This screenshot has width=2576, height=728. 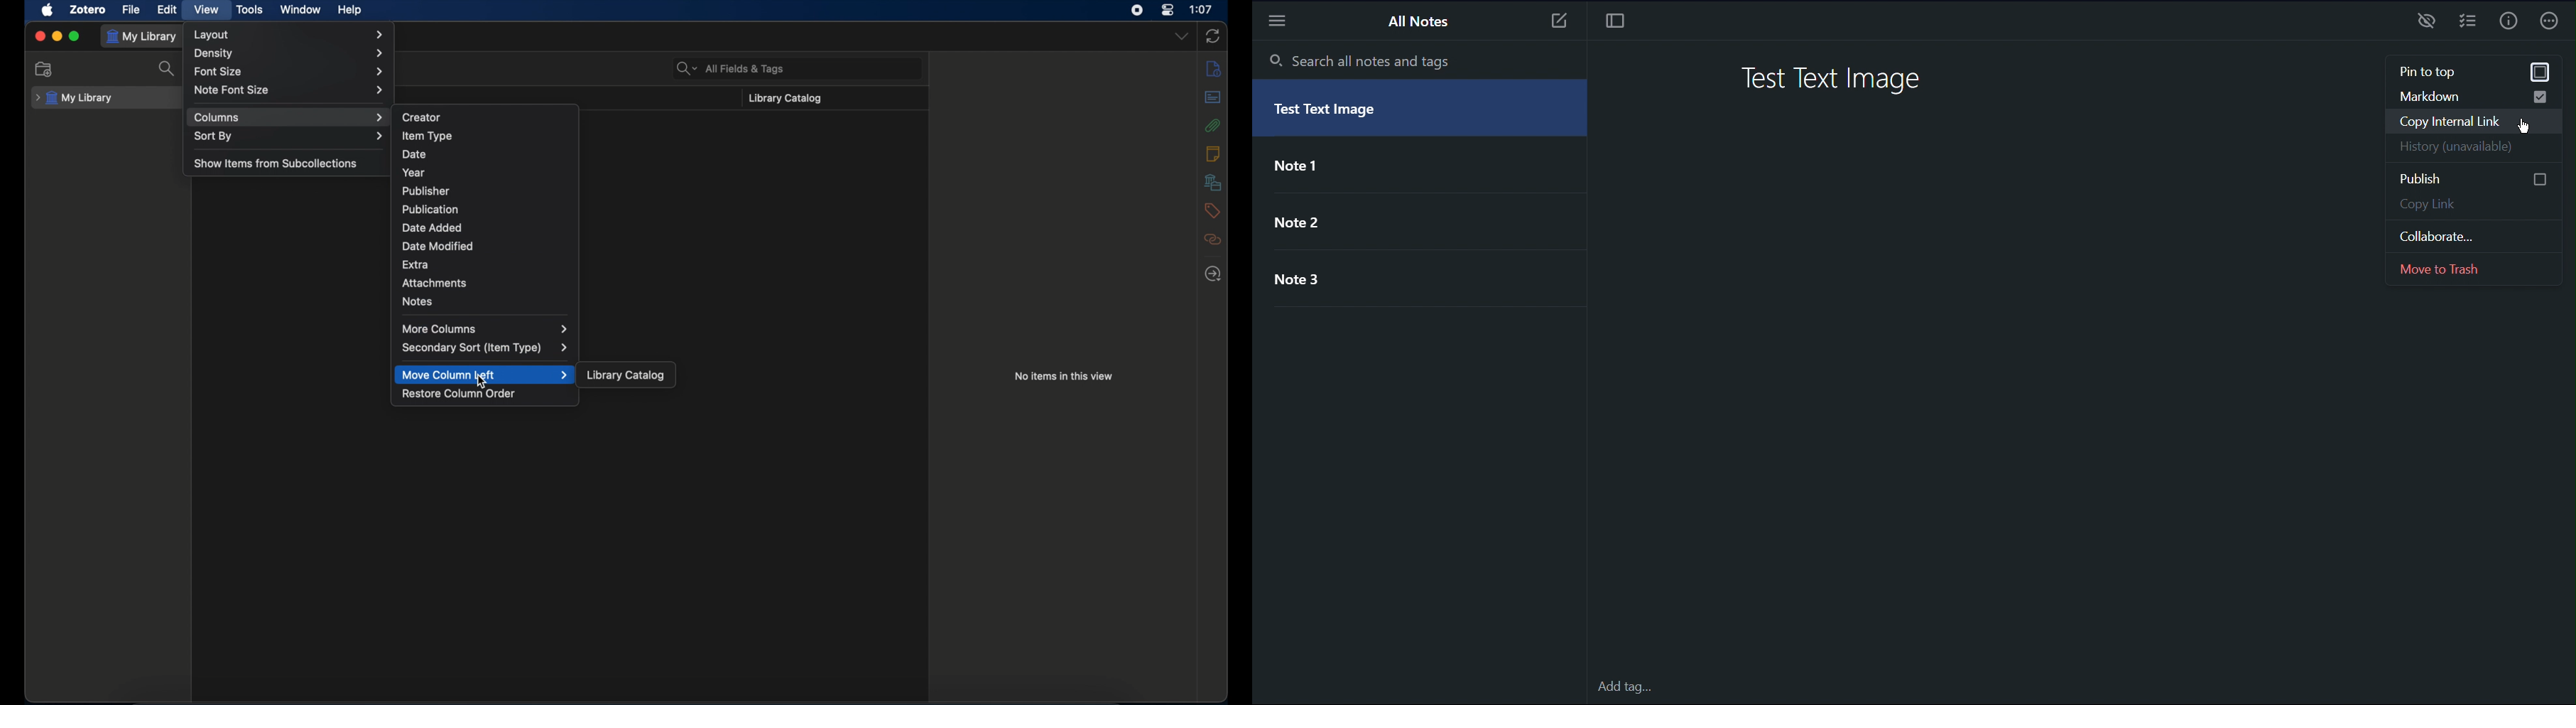 I want to click on tags, so click(x=1212, y=210).